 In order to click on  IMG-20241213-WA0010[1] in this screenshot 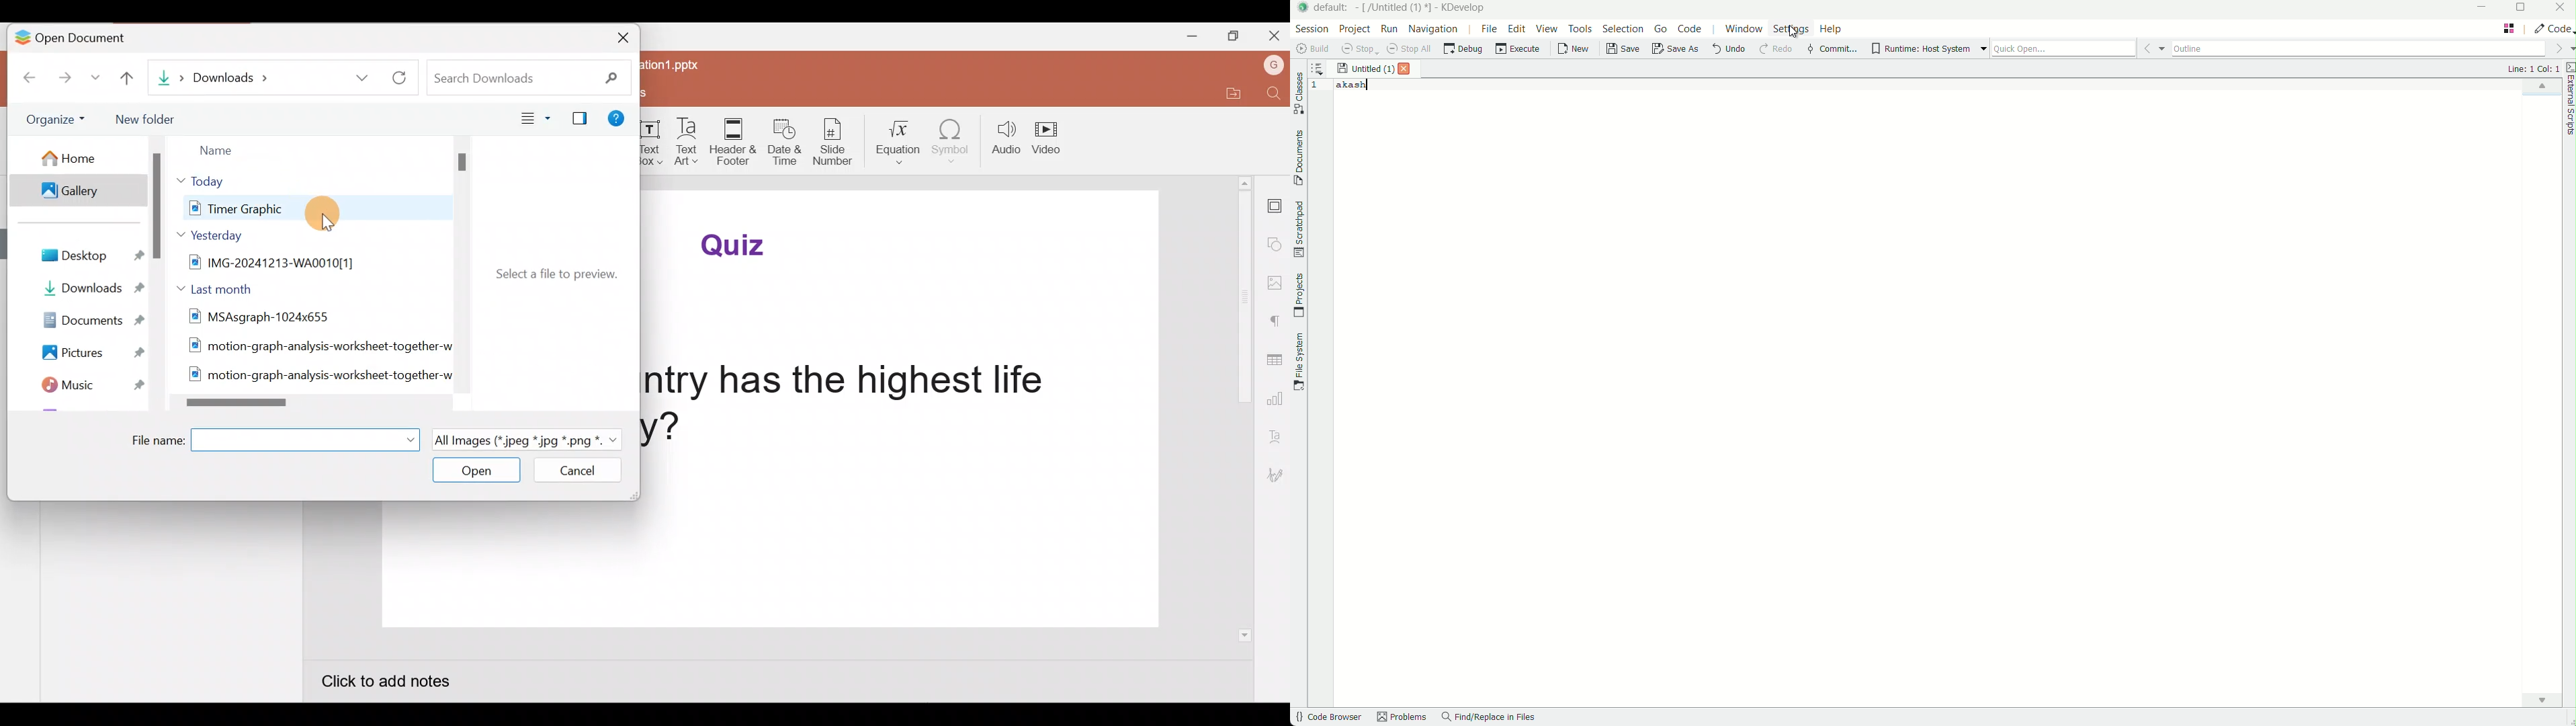, I will do `click(306, 262)`.